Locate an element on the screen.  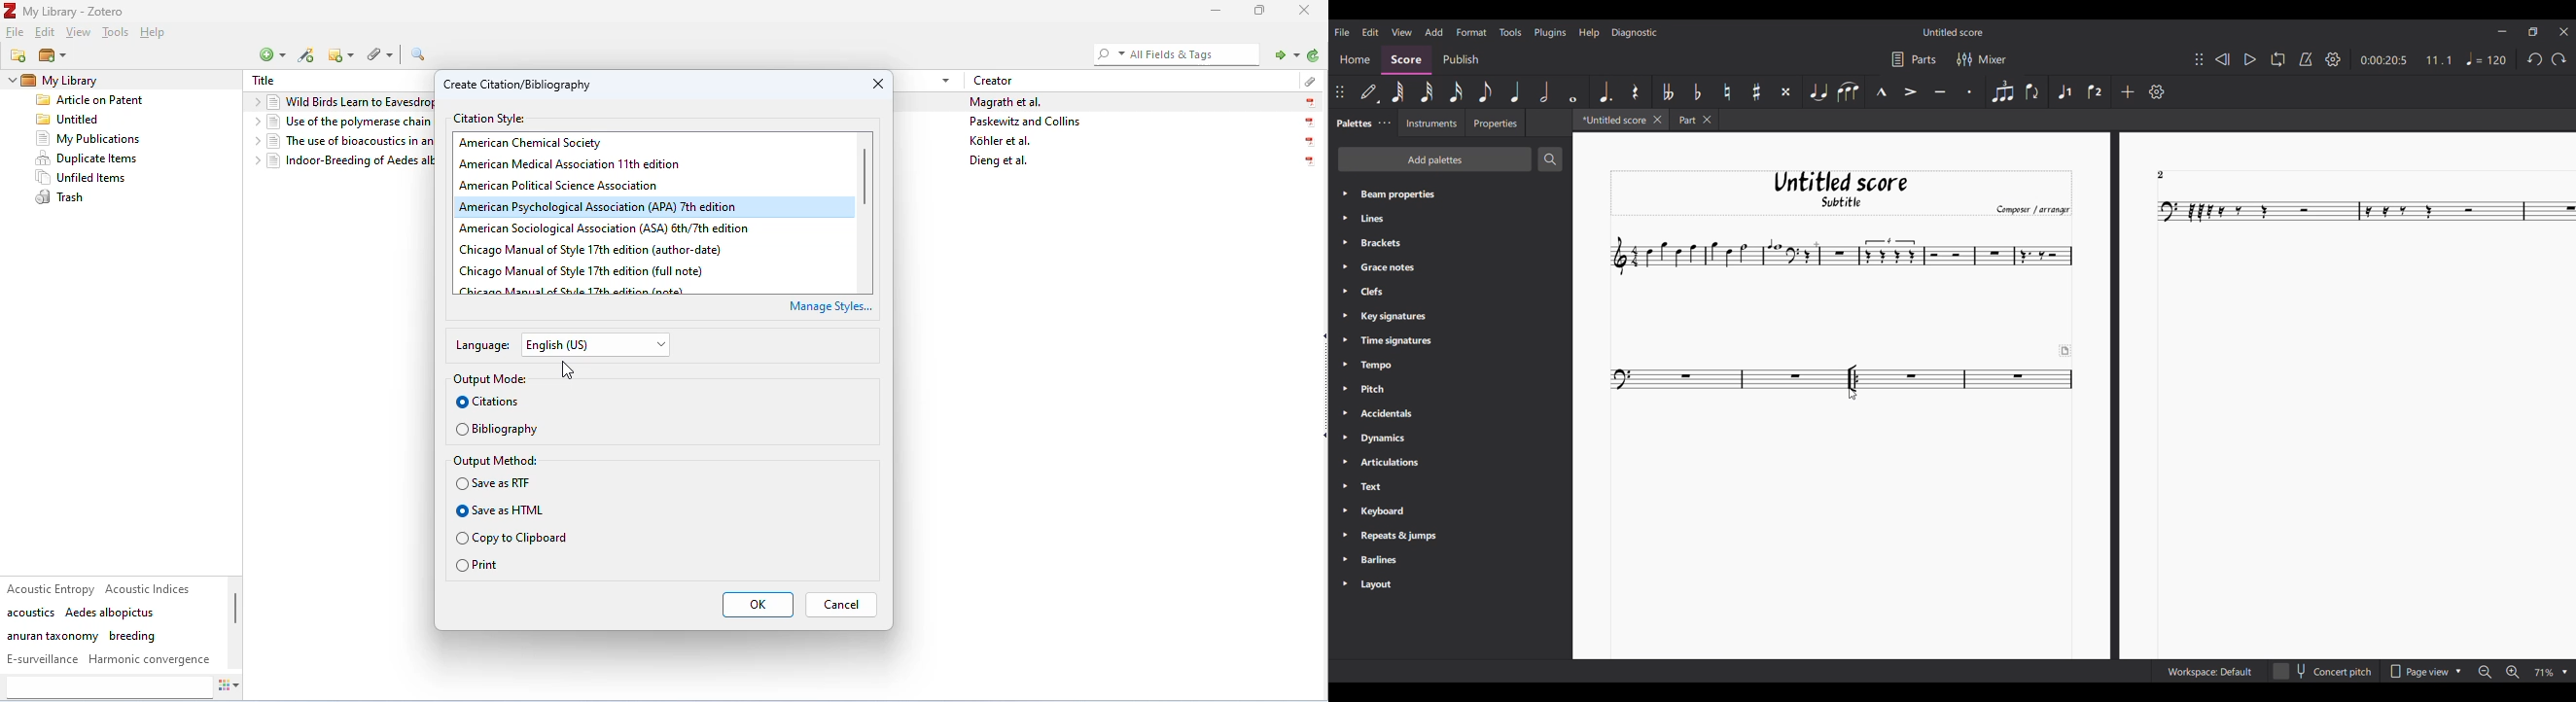
Show in smaller tab is located at coordinates (2534, 31).